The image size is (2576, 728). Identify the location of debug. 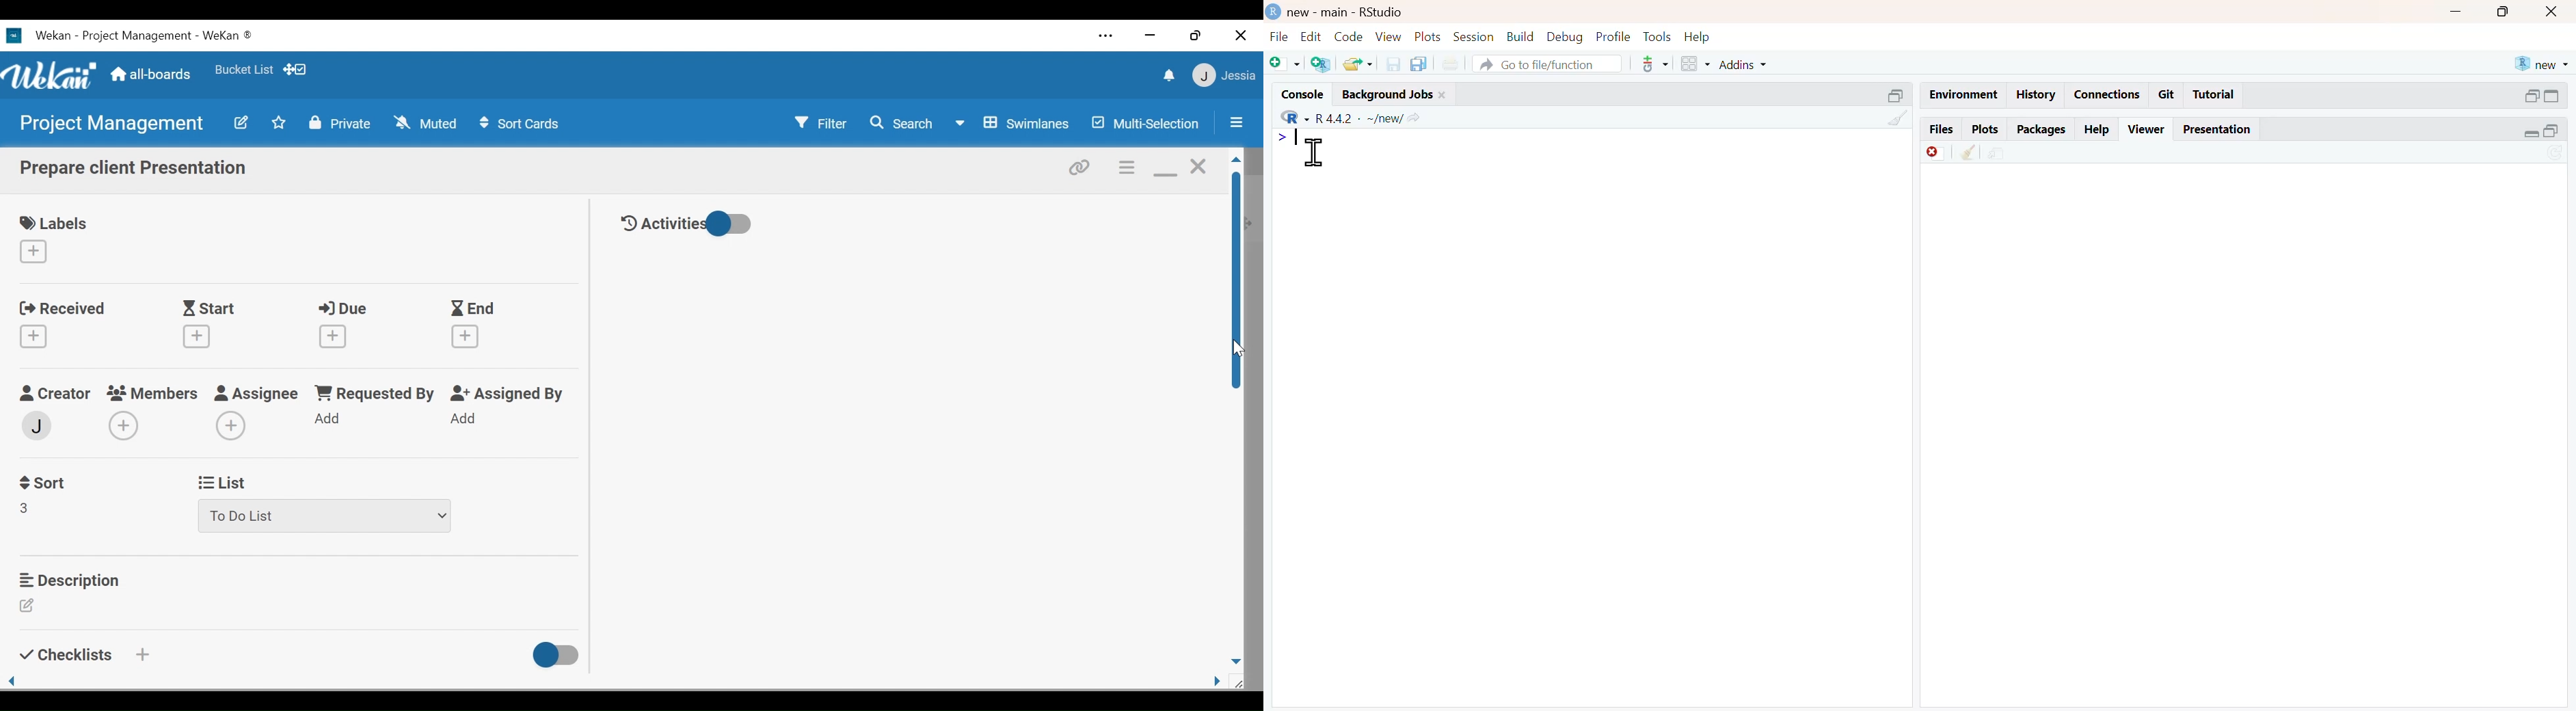
(1566, 36).